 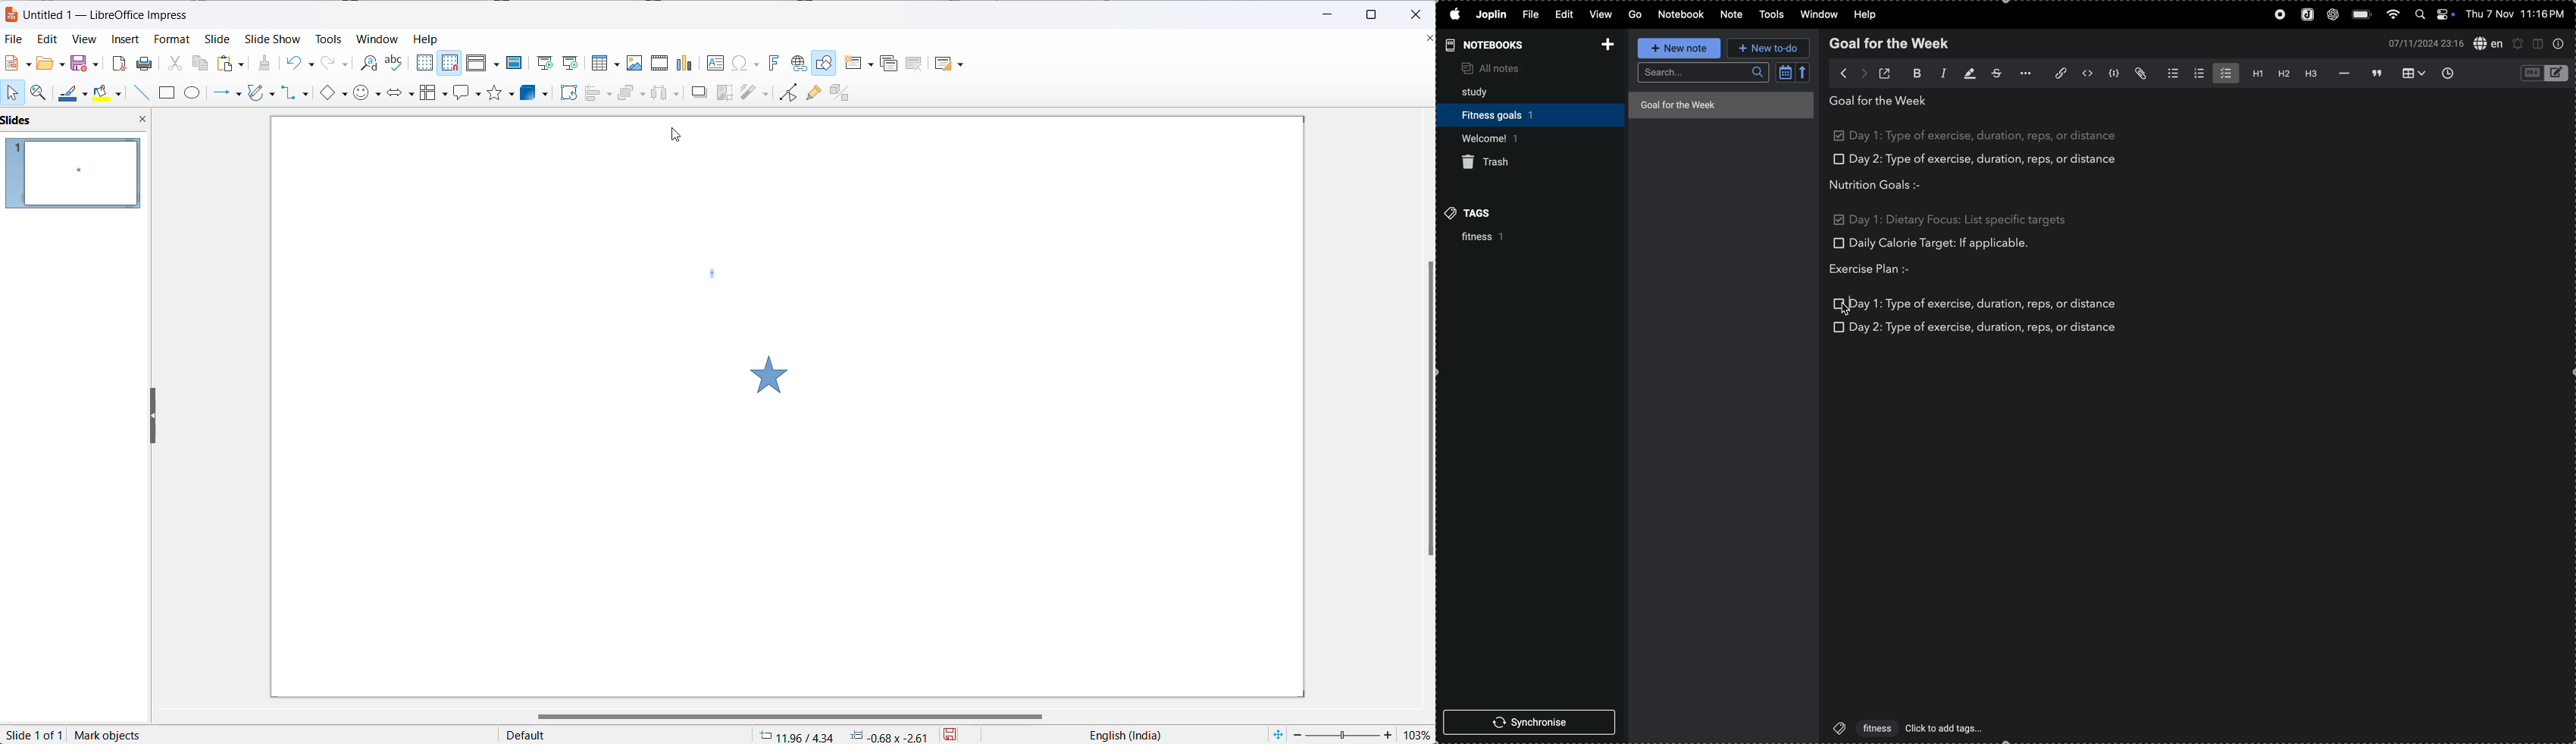 What do you see at coordinates (2438, 14) in the screenshot?
I see `apple widgets` at bounding box center [2438, 14].